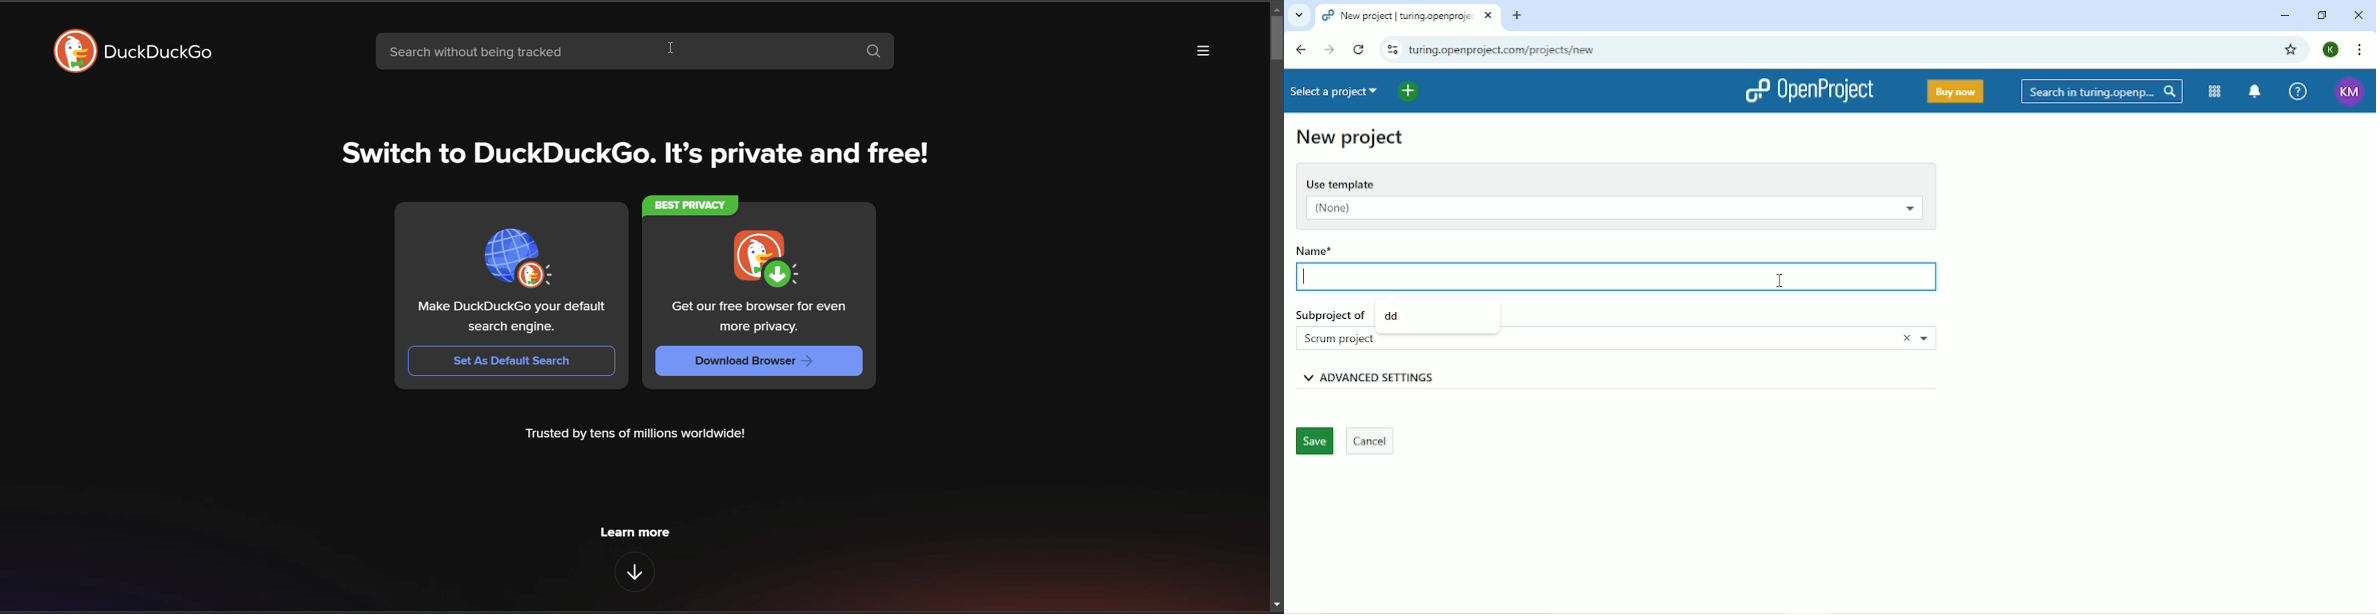 The height and width of the screenshot is (616, 2380). Describe the element at coordinates (1337, 91) in the screenshot. I see `Select a project` at that location.